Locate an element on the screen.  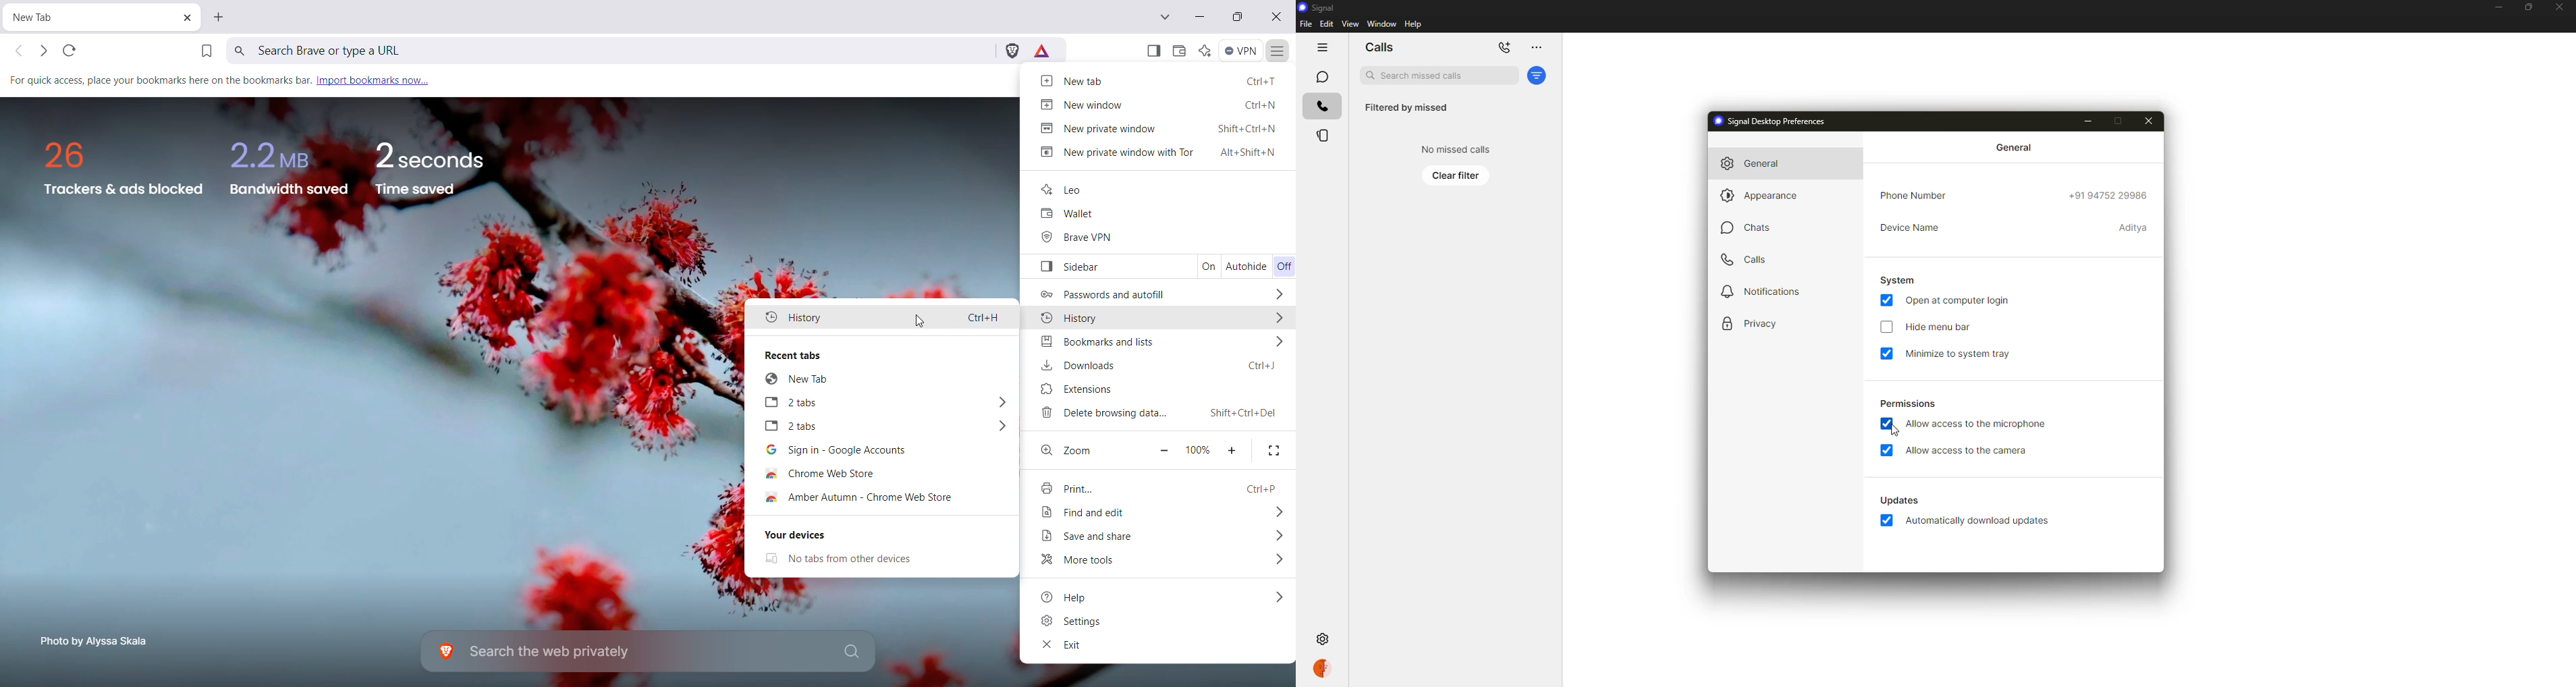
2.2 MBB Bandwidth saved is located at coordinates (289, 163).